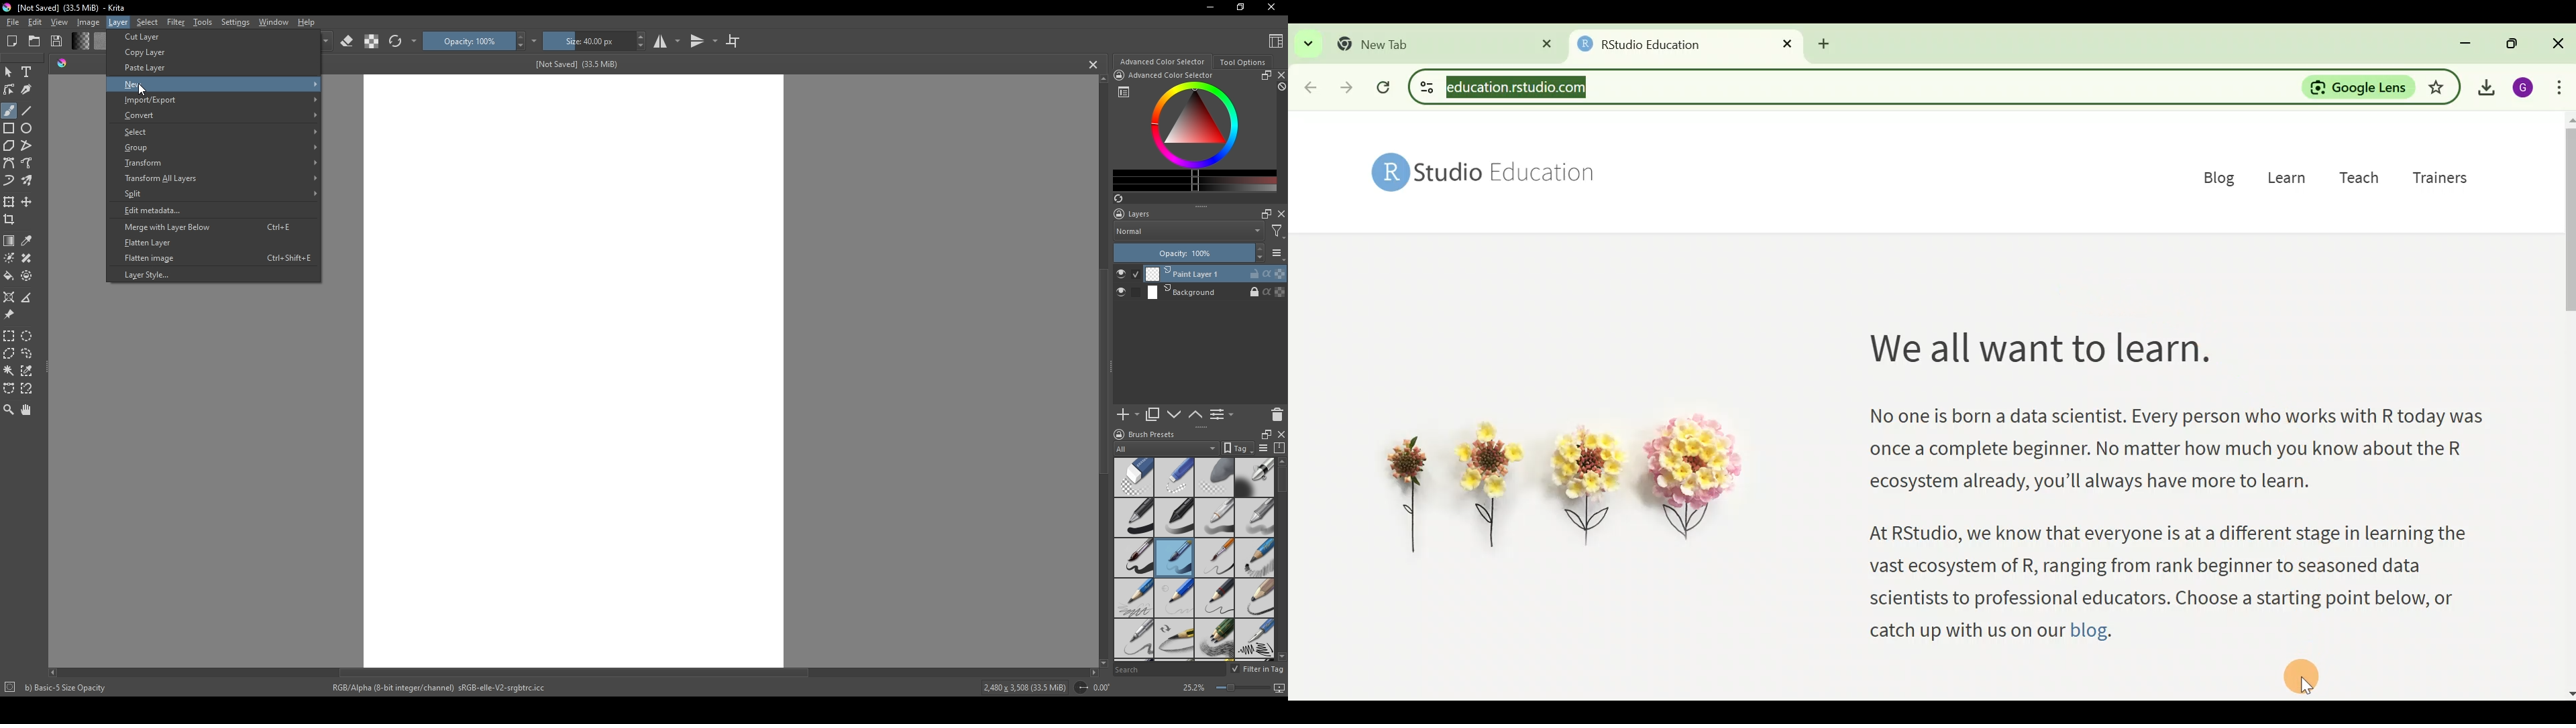 This screenshot has height=728, width=2576. Describe the element at coordinates (1541, 44) in the screenshot. I see `Close tab` at that location.